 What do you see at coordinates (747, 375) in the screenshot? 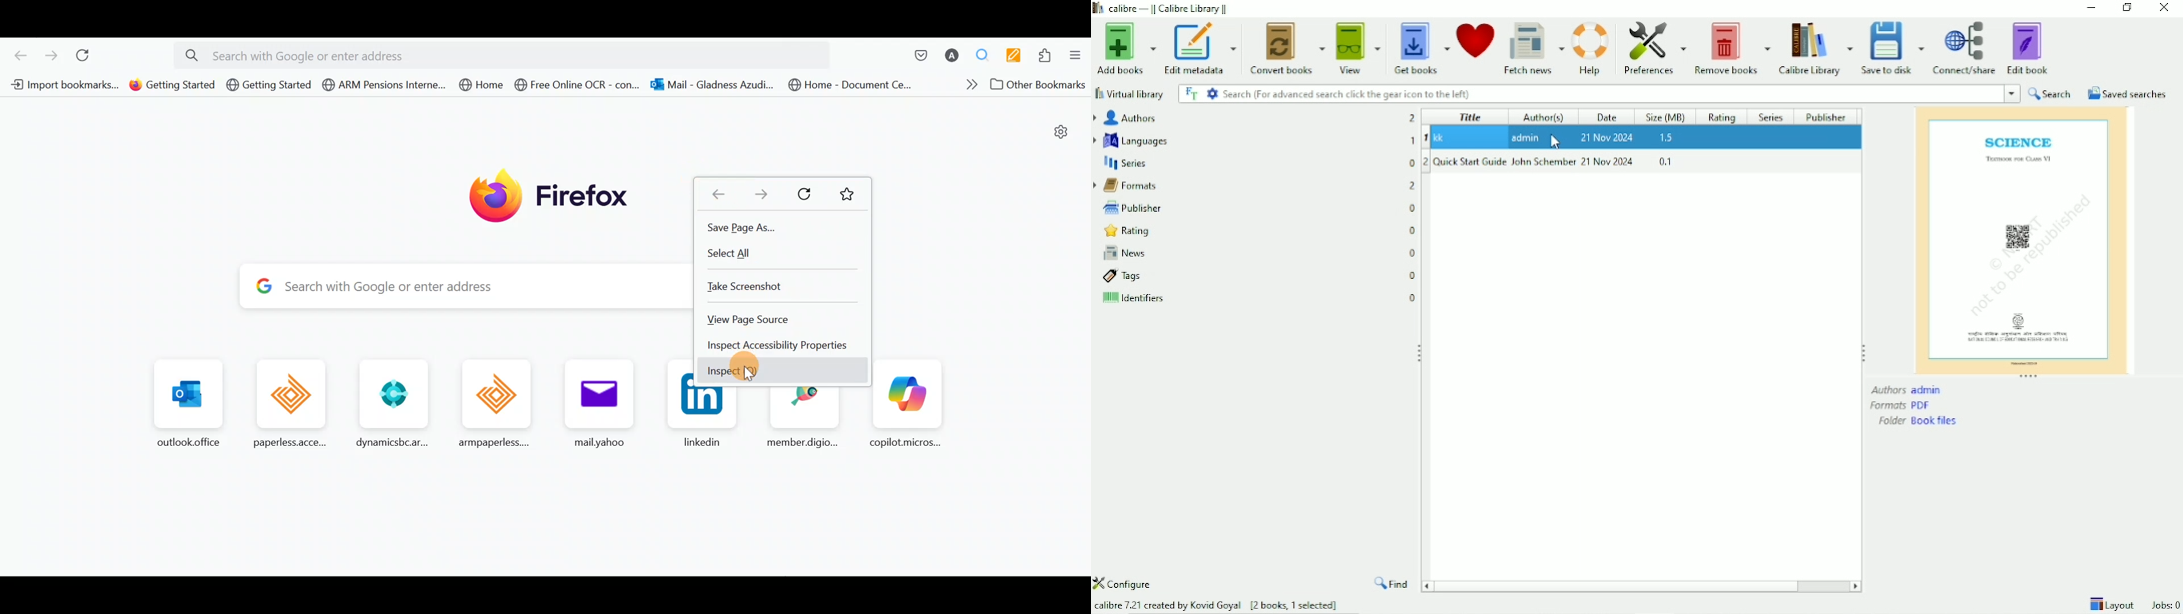
I see `cursor` at bounding box center [747, 375].